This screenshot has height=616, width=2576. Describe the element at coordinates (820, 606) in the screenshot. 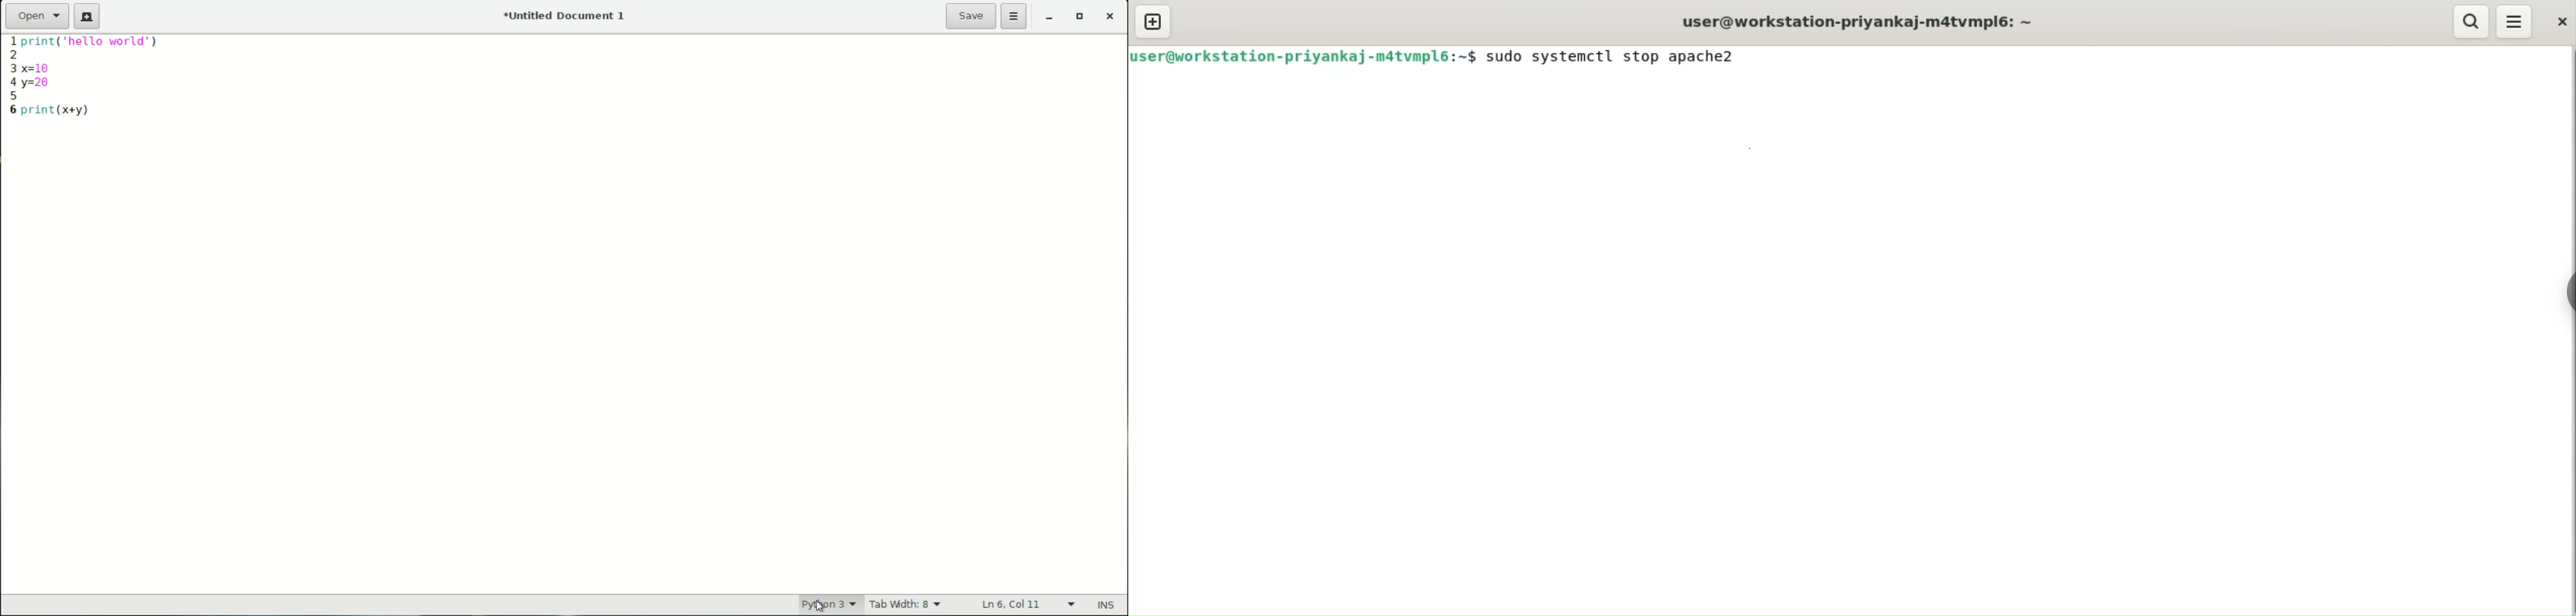

I see `cursor` at that location.